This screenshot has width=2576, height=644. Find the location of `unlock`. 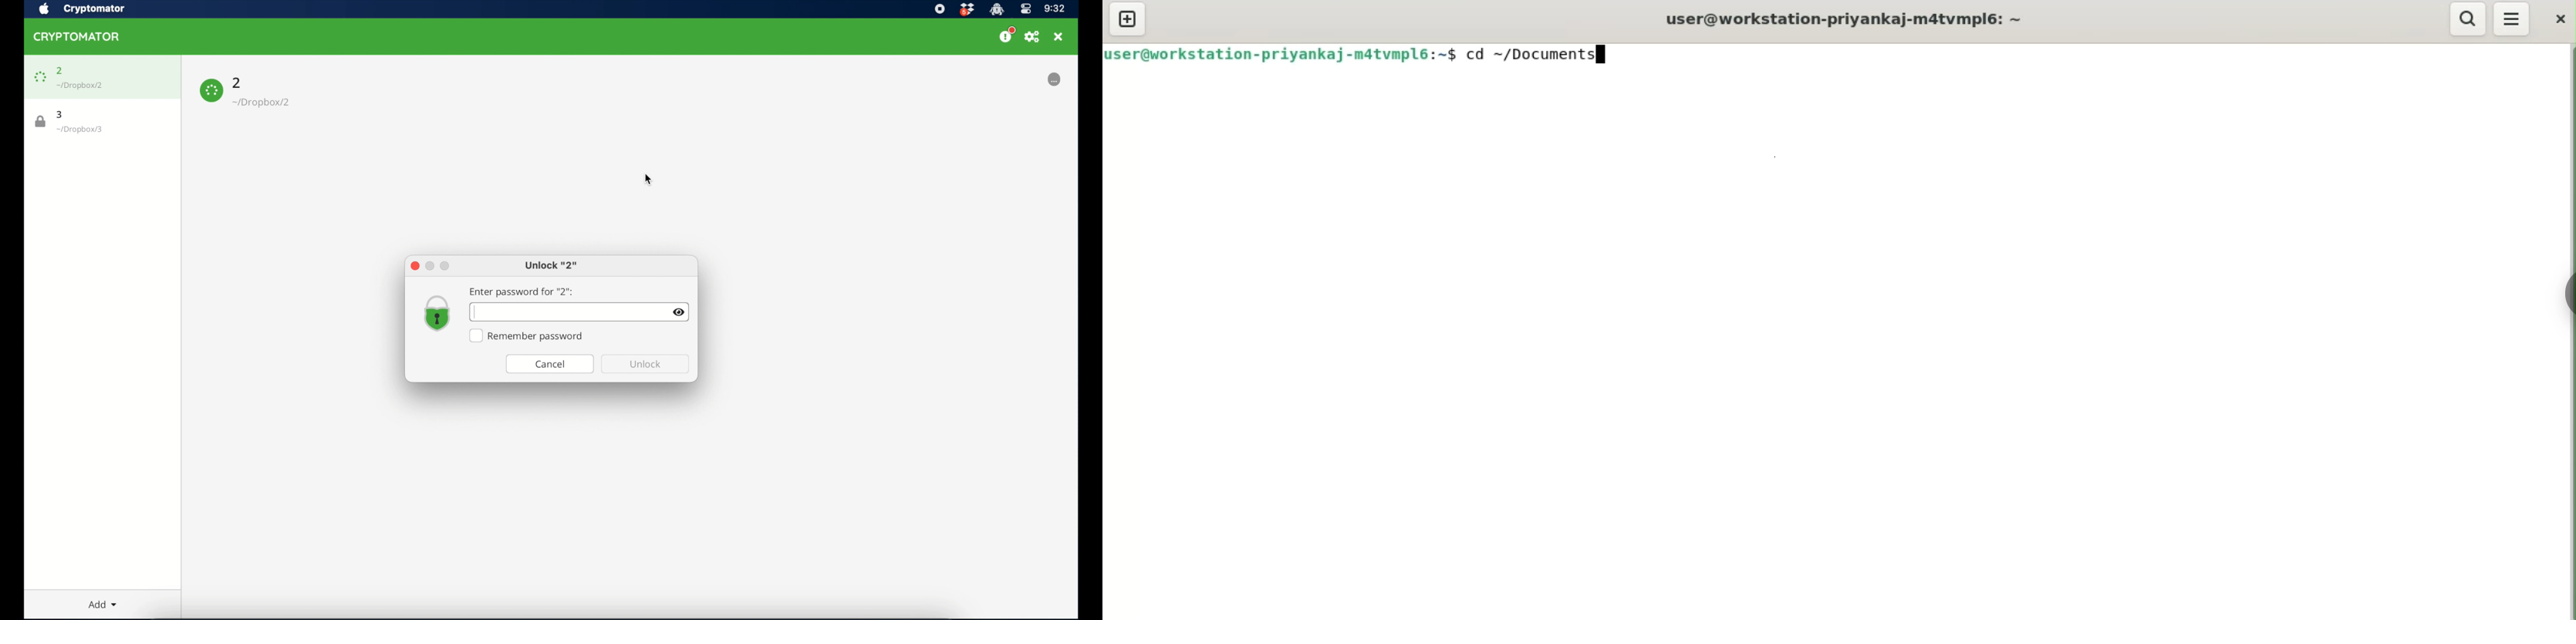

unlock is located at coordinates (646, 364).